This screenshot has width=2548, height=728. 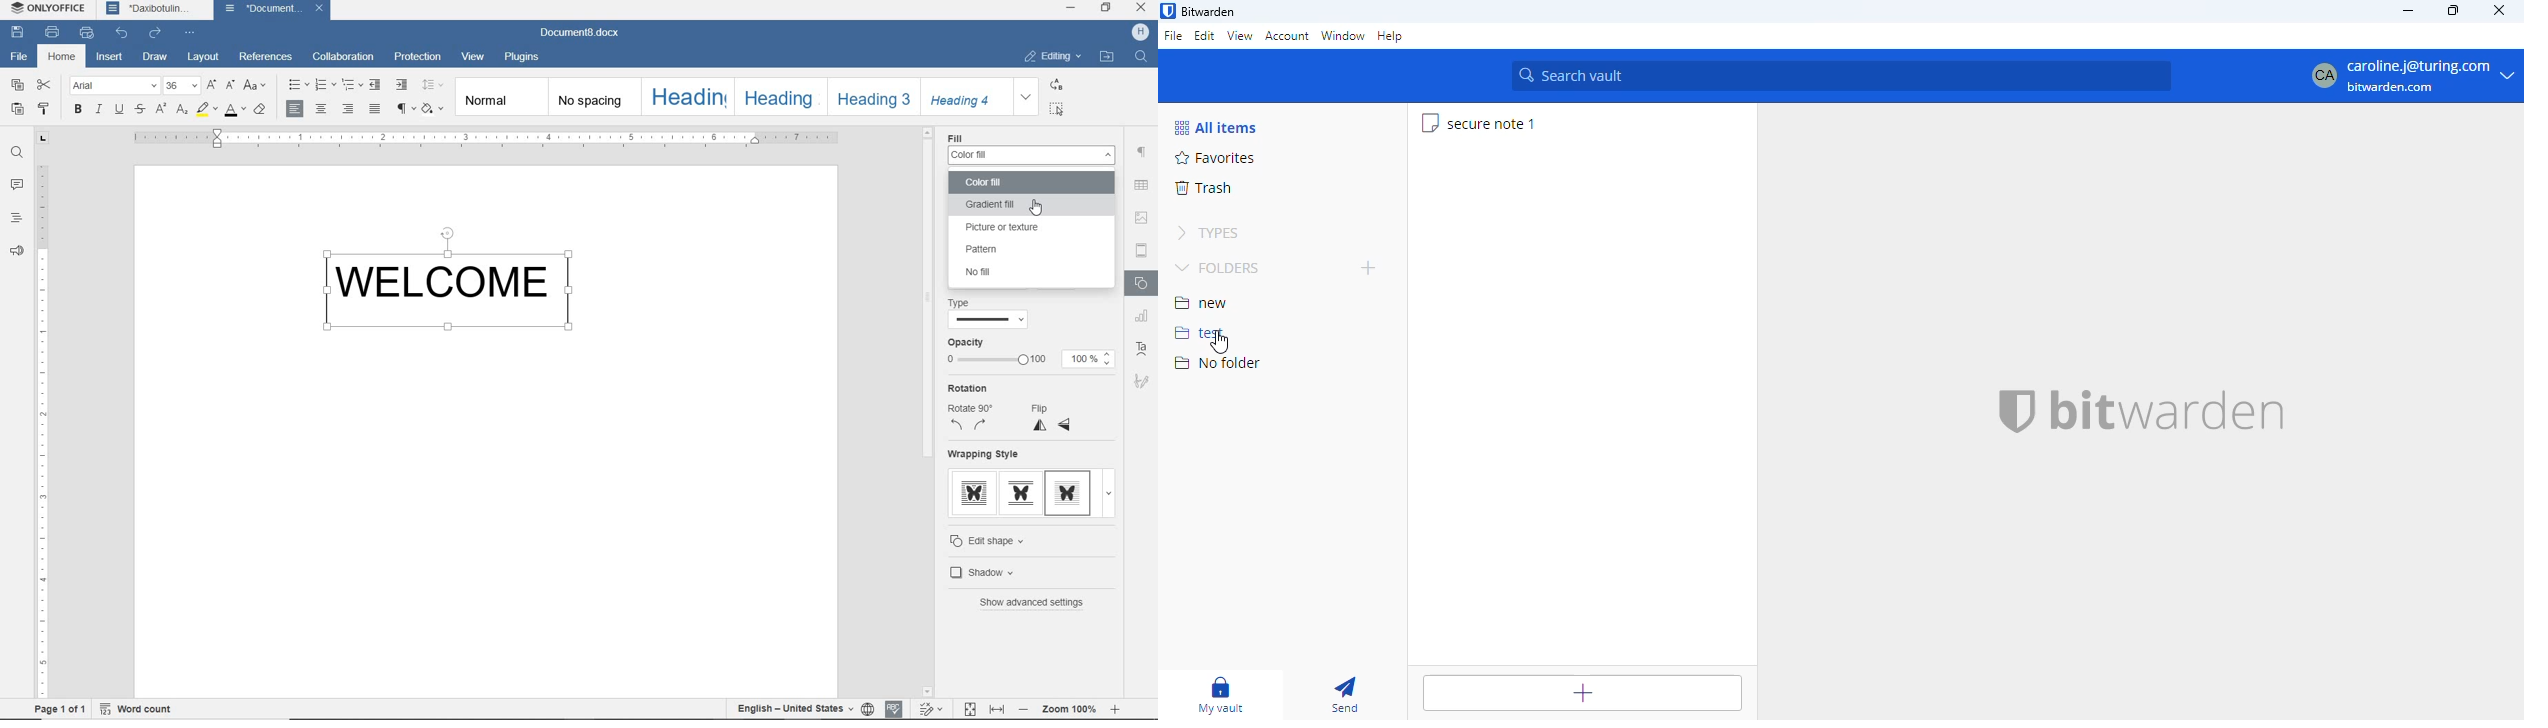 I want to click on HIGHLIGHT COLOR, so click(x=208, y=110).